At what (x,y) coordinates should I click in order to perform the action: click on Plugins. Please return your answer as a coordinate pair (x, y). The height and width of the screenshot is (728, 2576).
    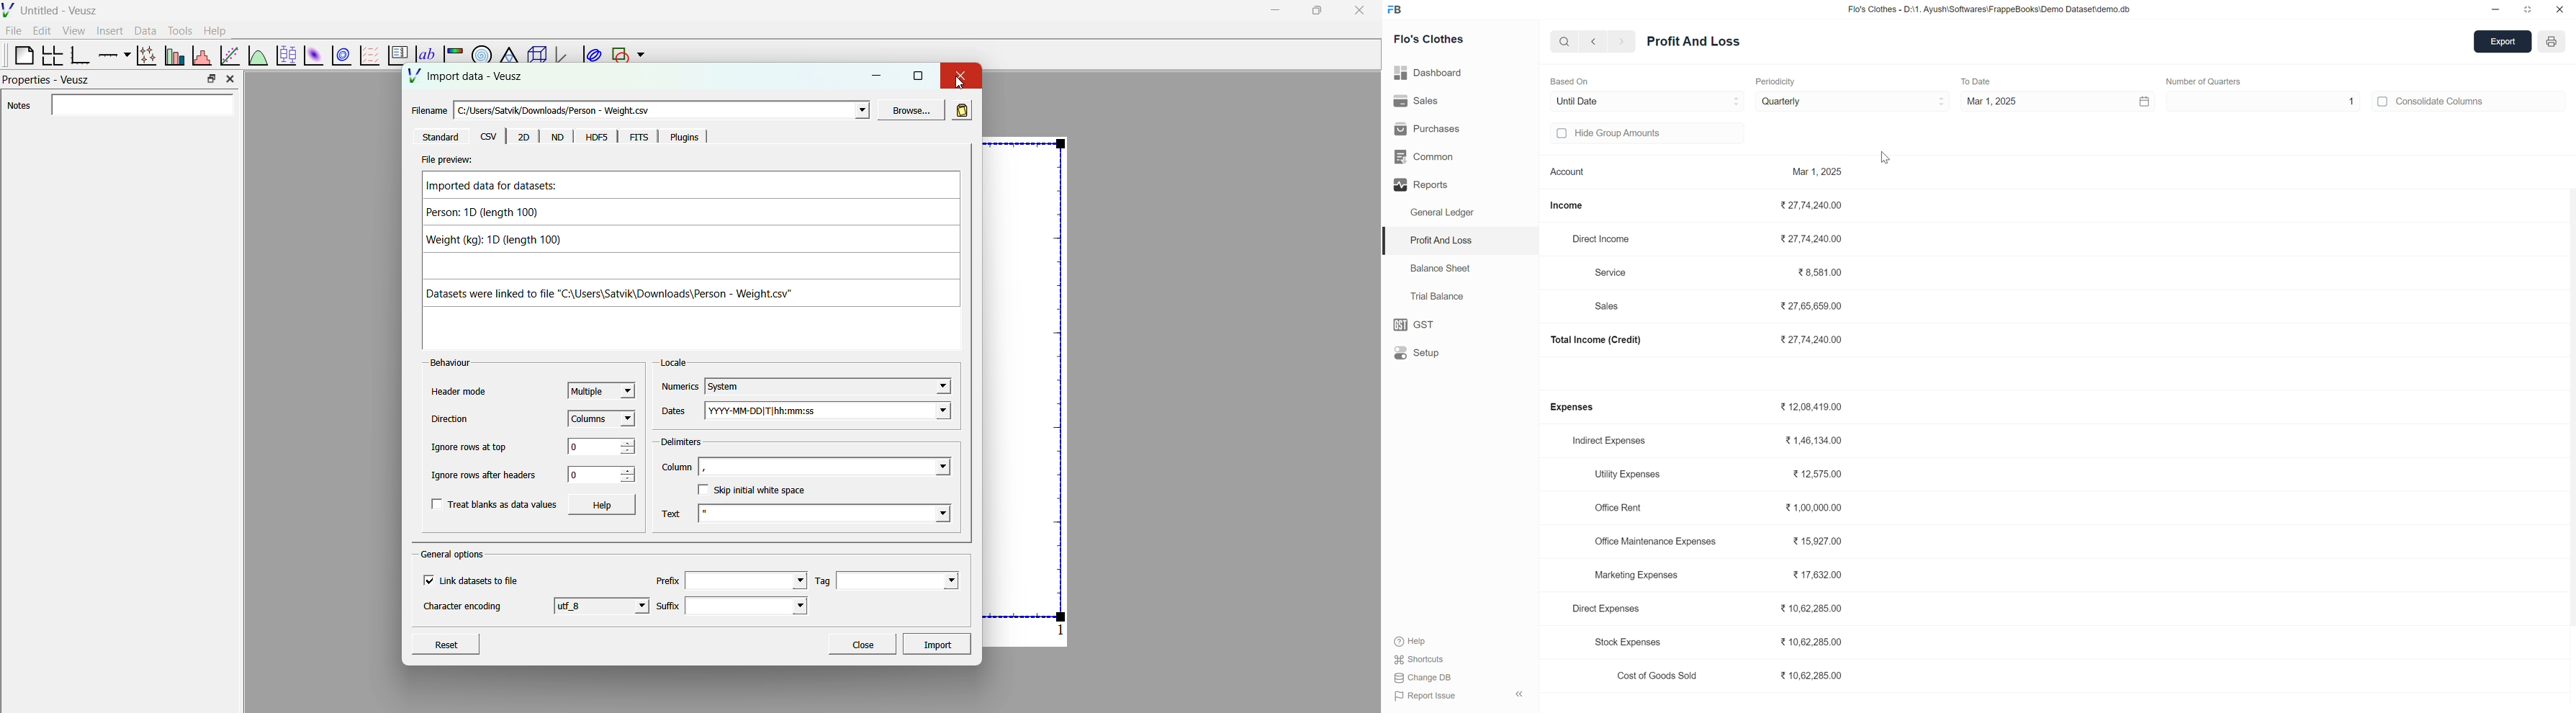
    Looking at the image, I should click on (680, 136).